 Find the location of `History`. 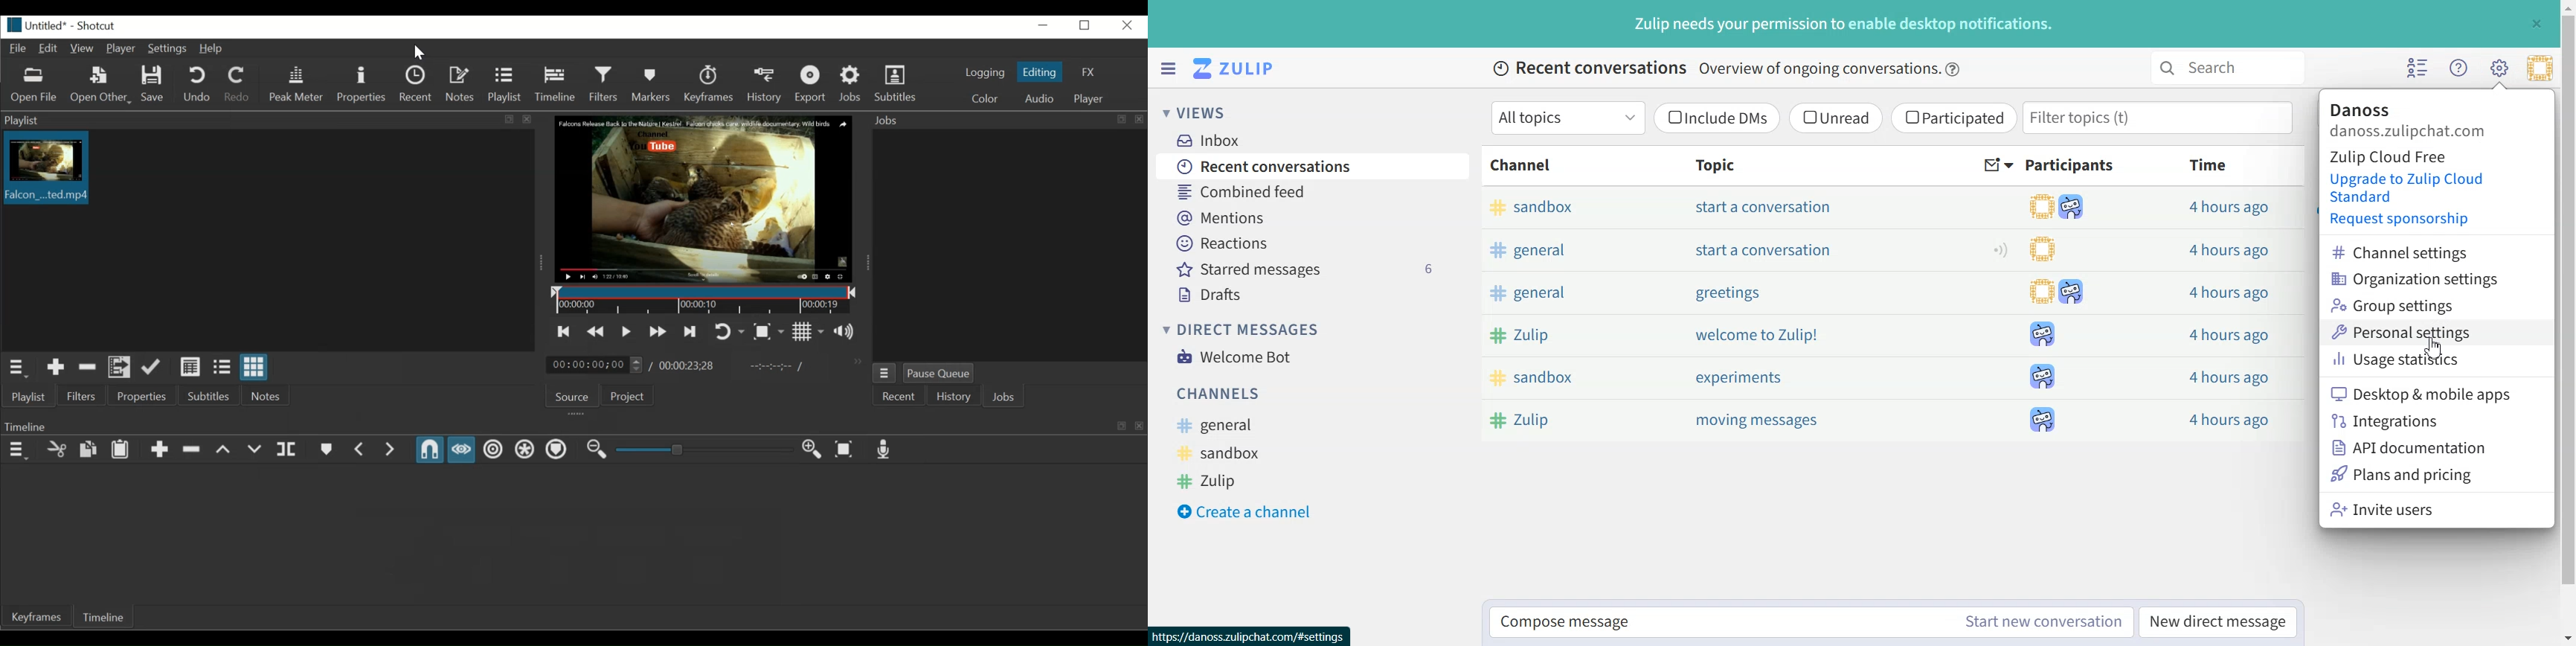

History is located at coordinates (955, 397).